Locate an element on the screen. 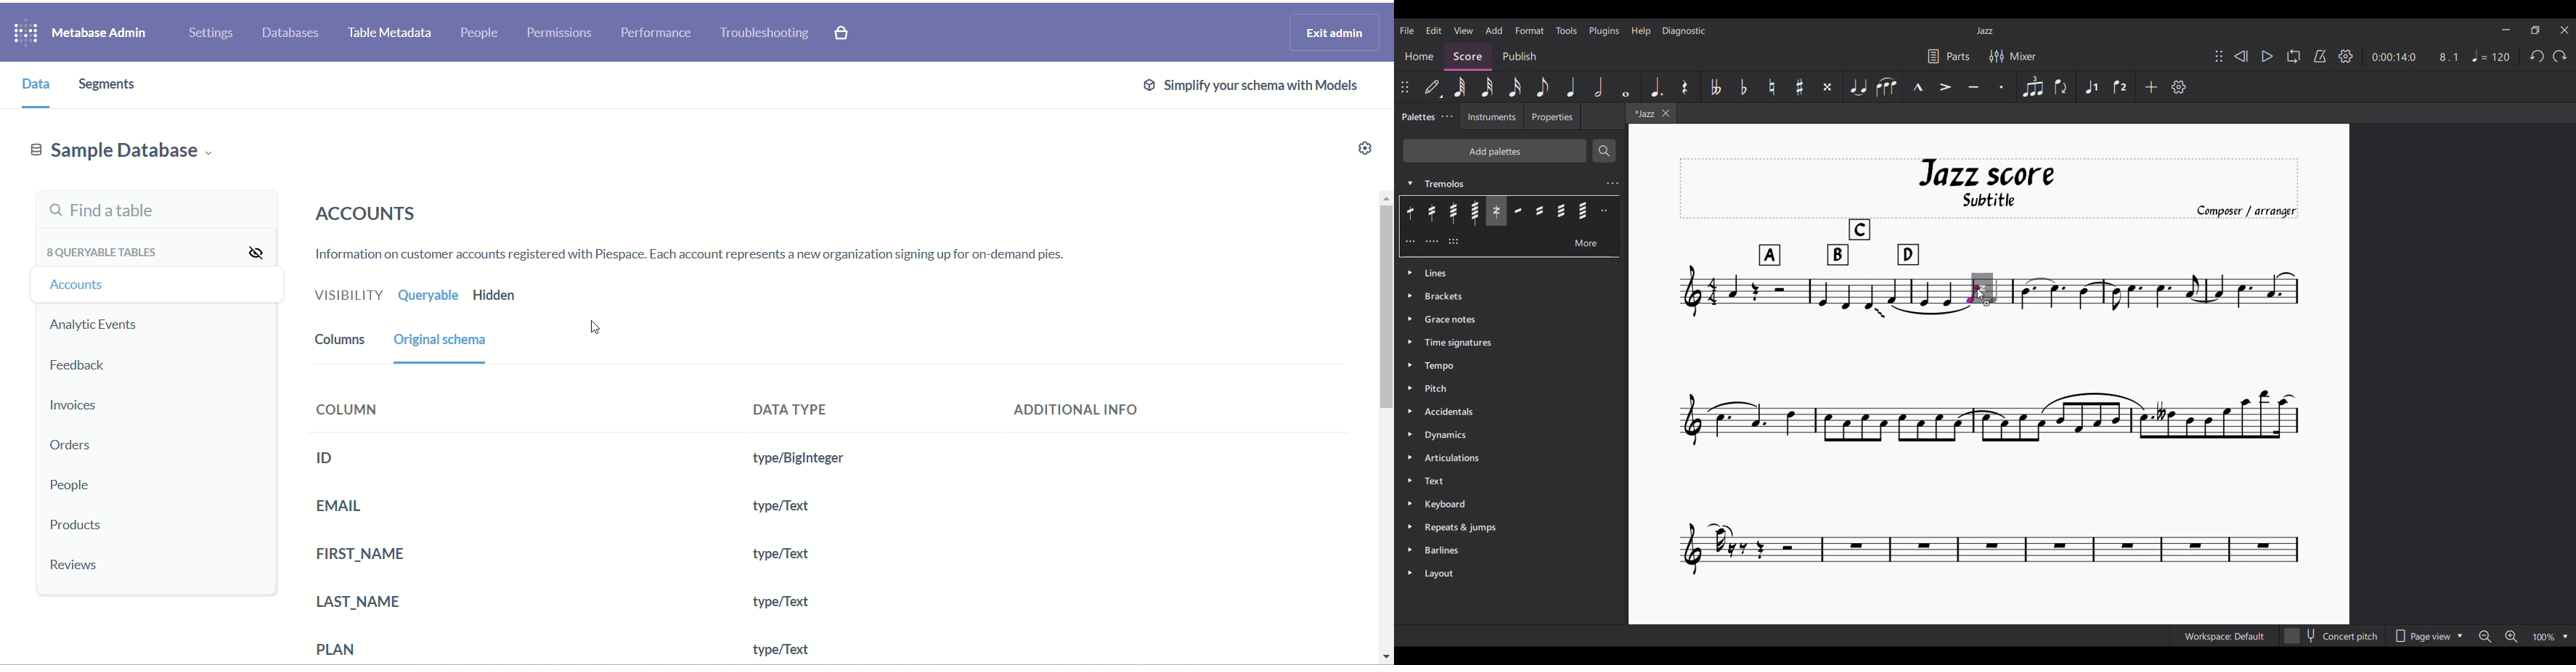 This screenshot has height=672, width=2576. Loop playback is located at coordinates (2294, 56).